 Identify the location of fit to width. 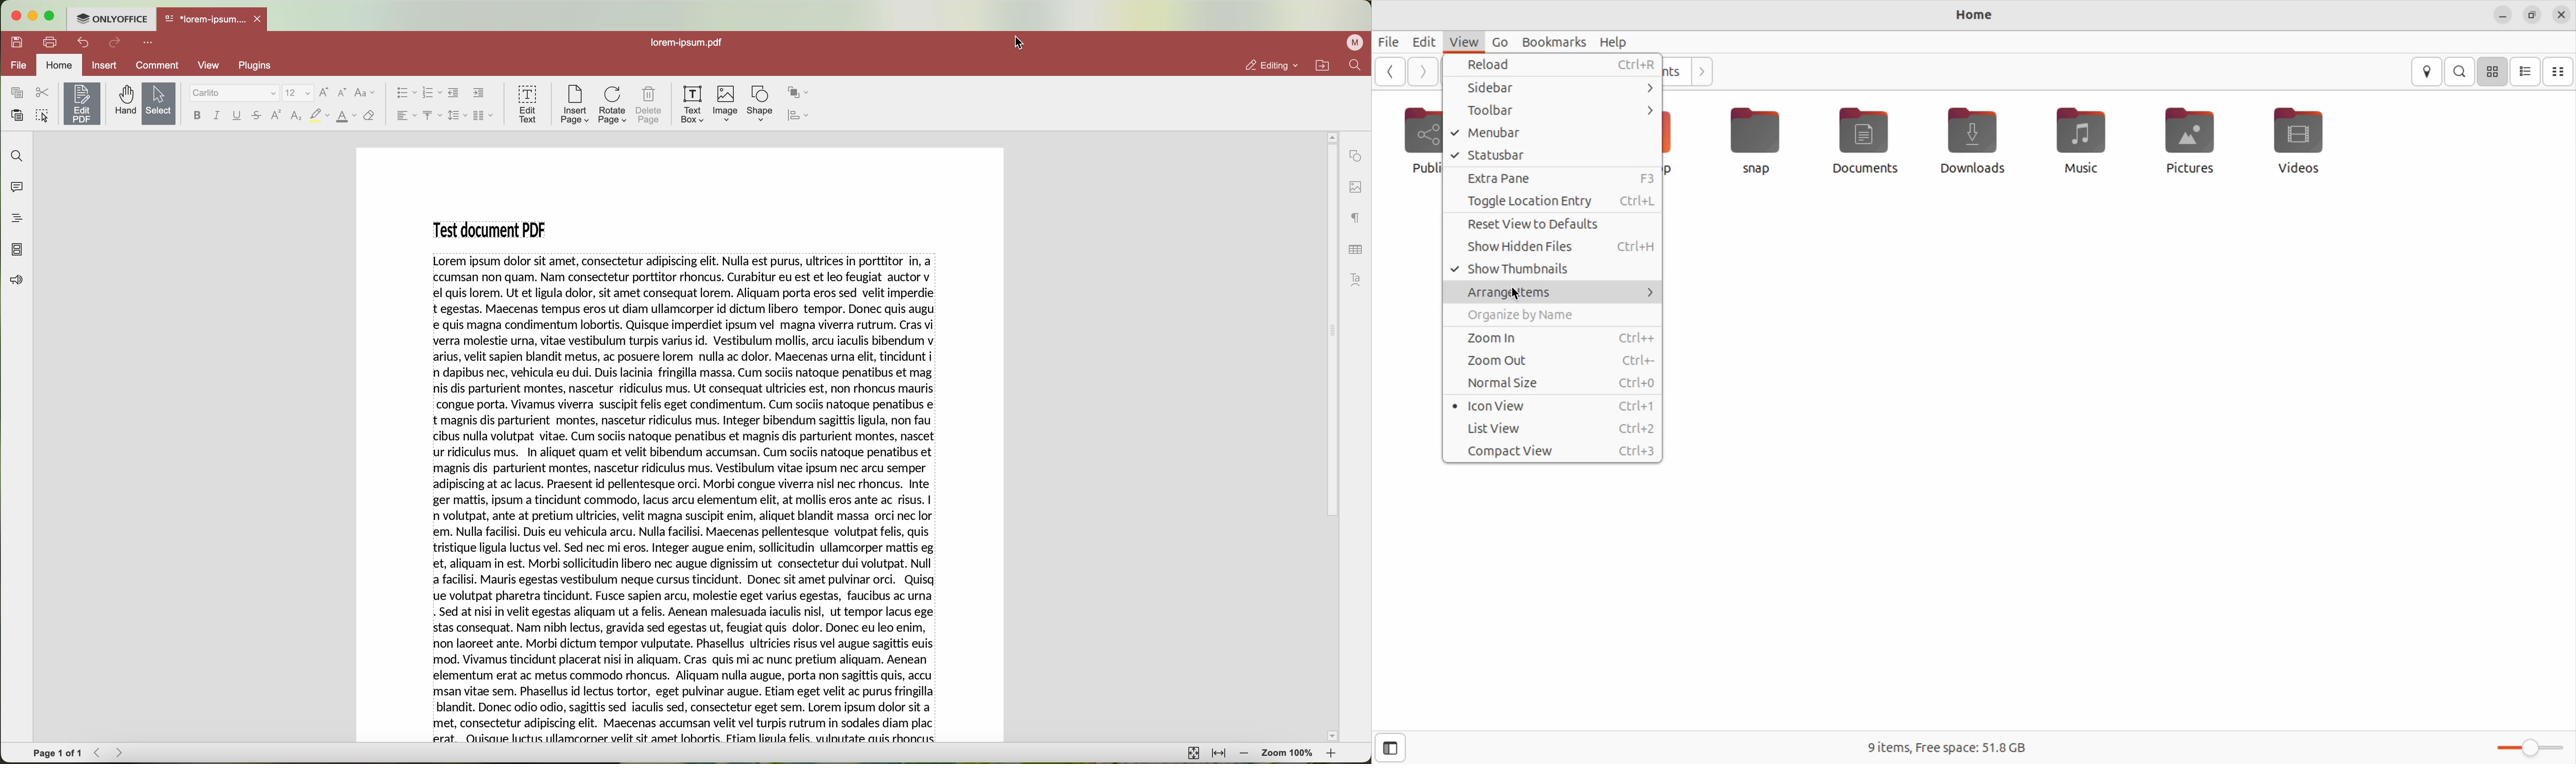
(1219, 754).